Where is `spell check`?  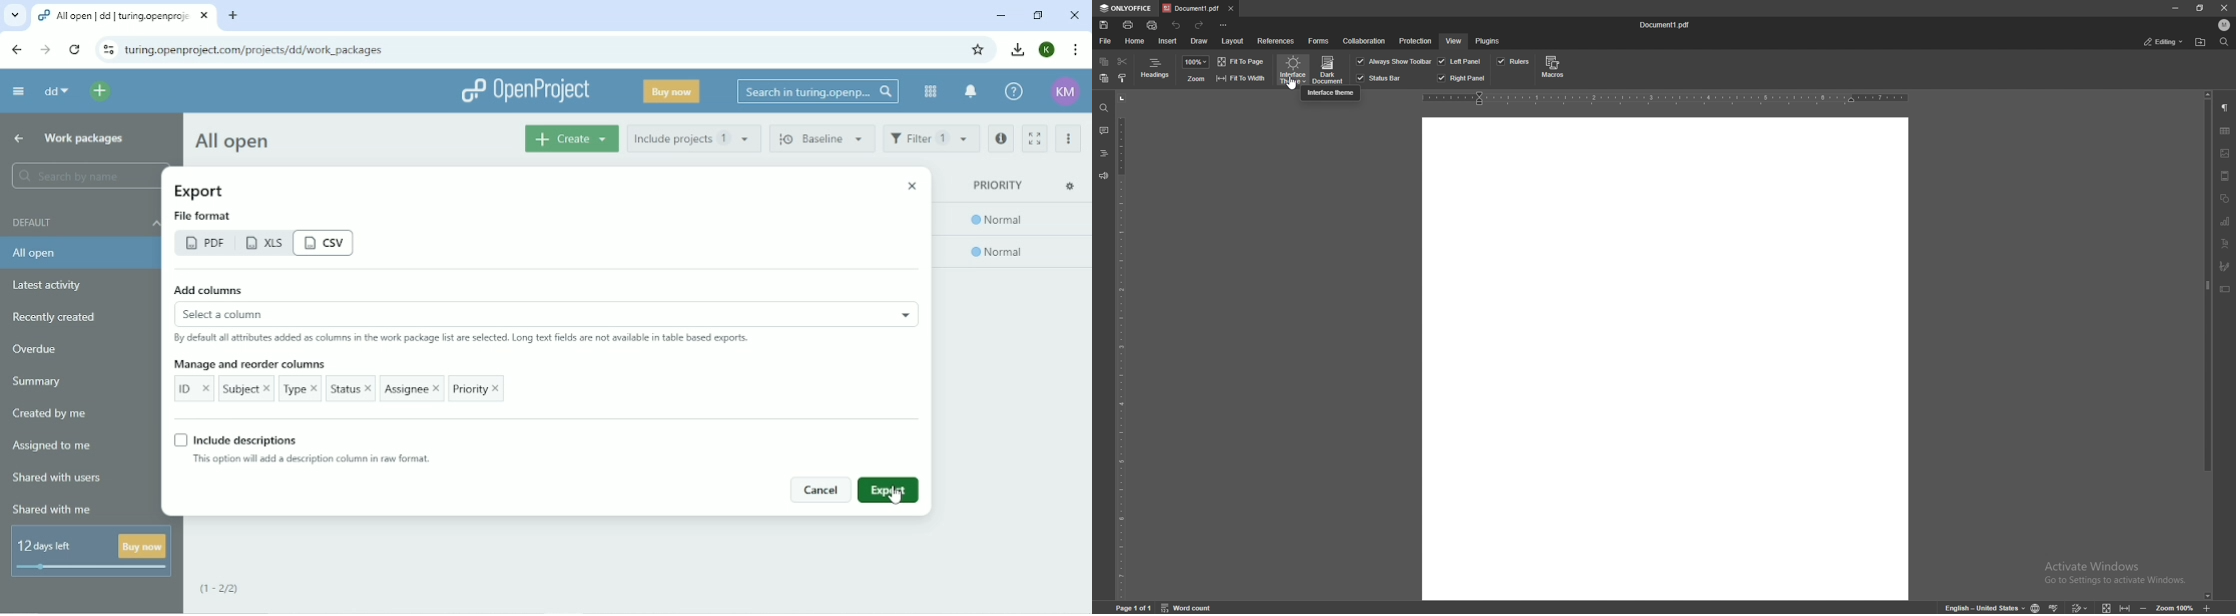 spell check is located at coordinates (2055, 607).